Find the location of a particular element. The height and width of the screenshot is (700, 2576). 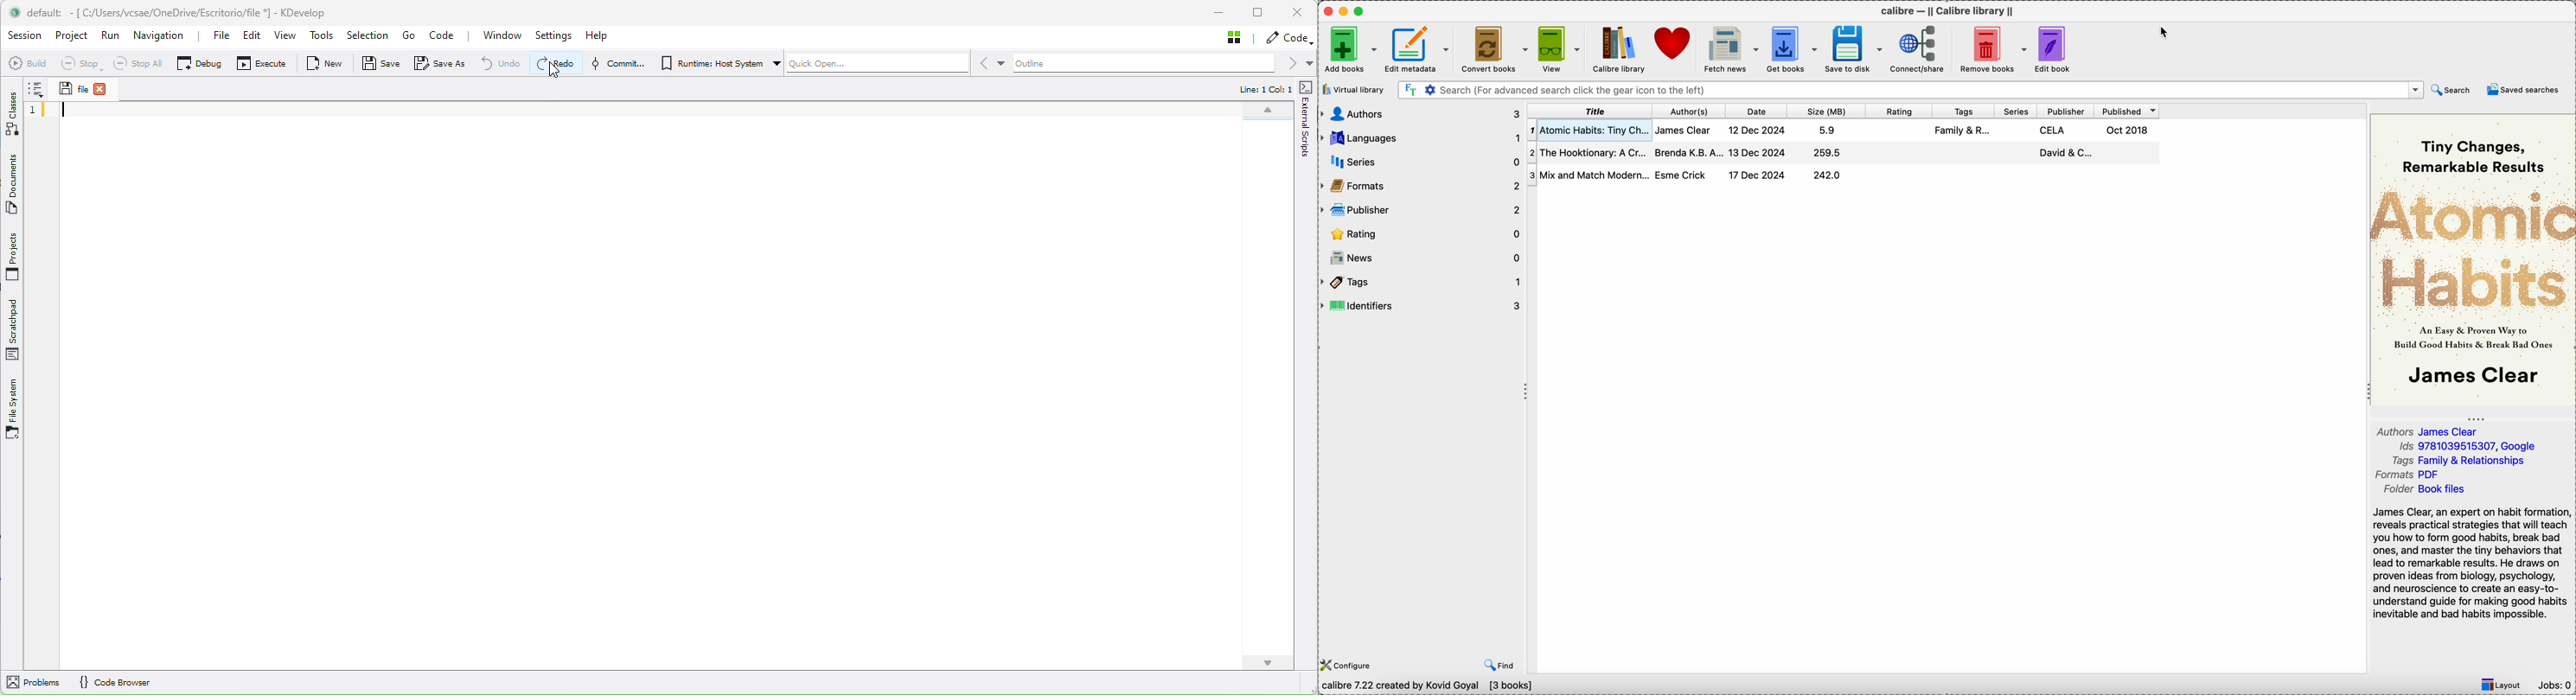

Tags Familly & Relationships is located at coordinates (2463, 462).